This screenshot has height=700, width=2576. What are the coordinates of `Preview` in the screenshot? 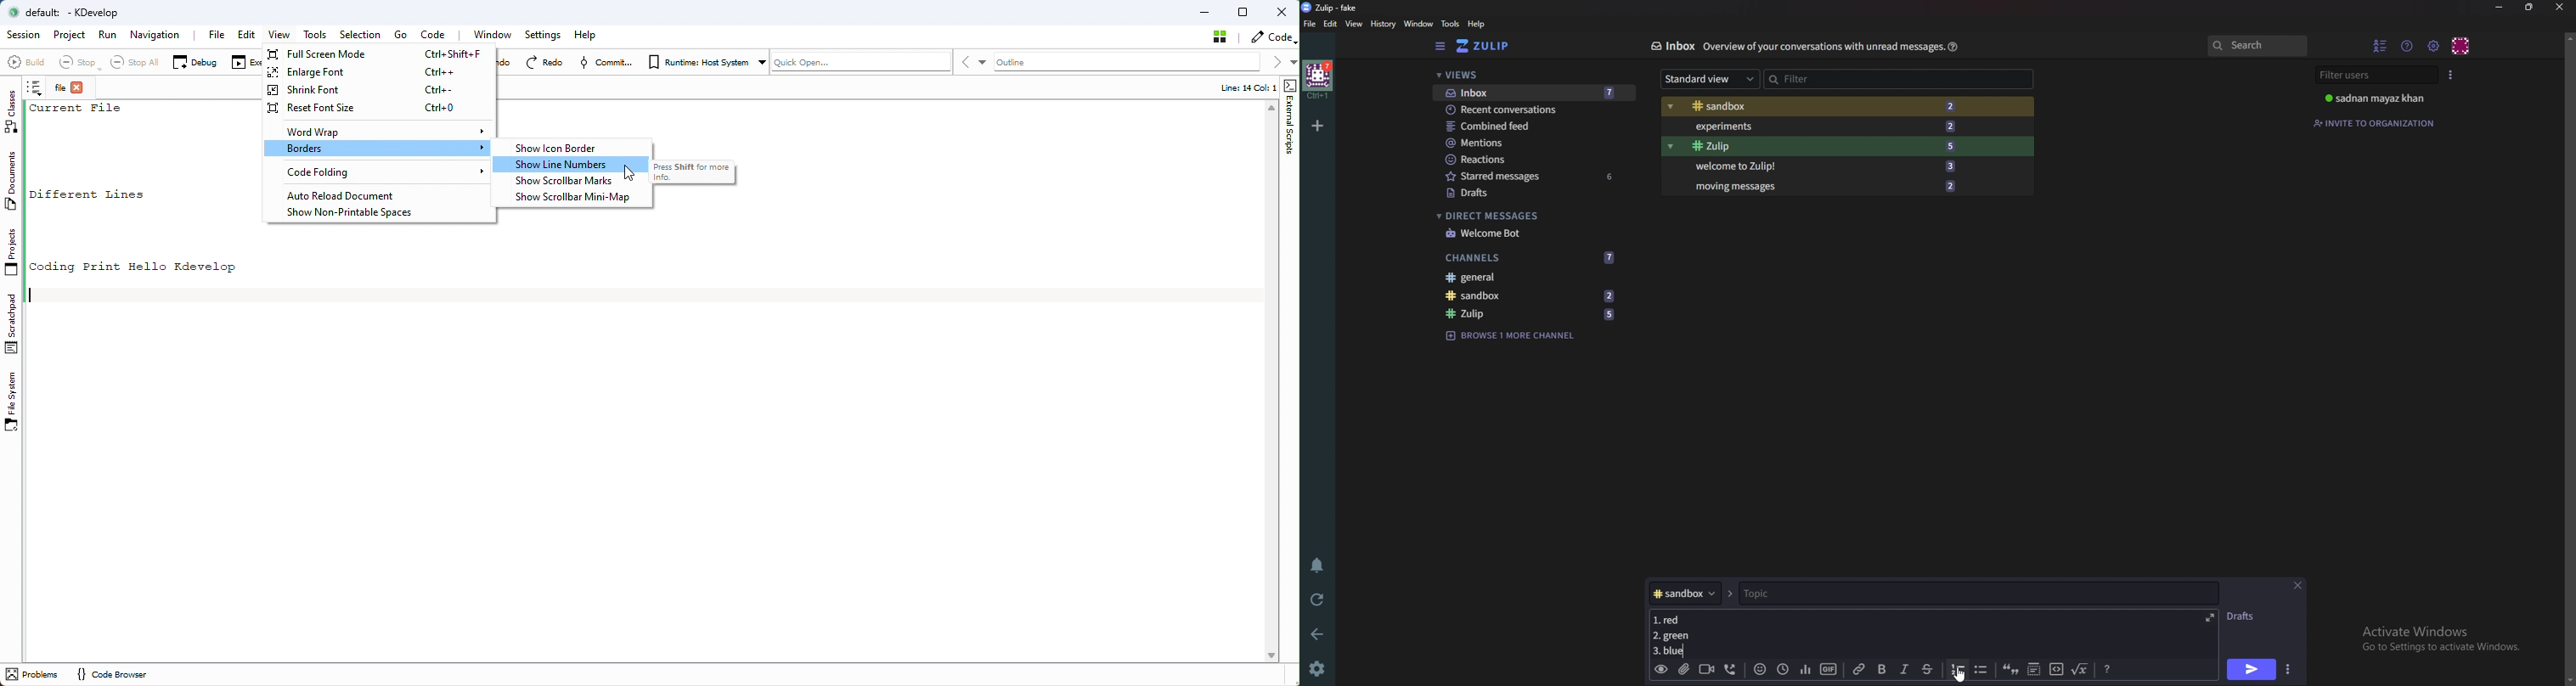 It's located at (1661, 669).